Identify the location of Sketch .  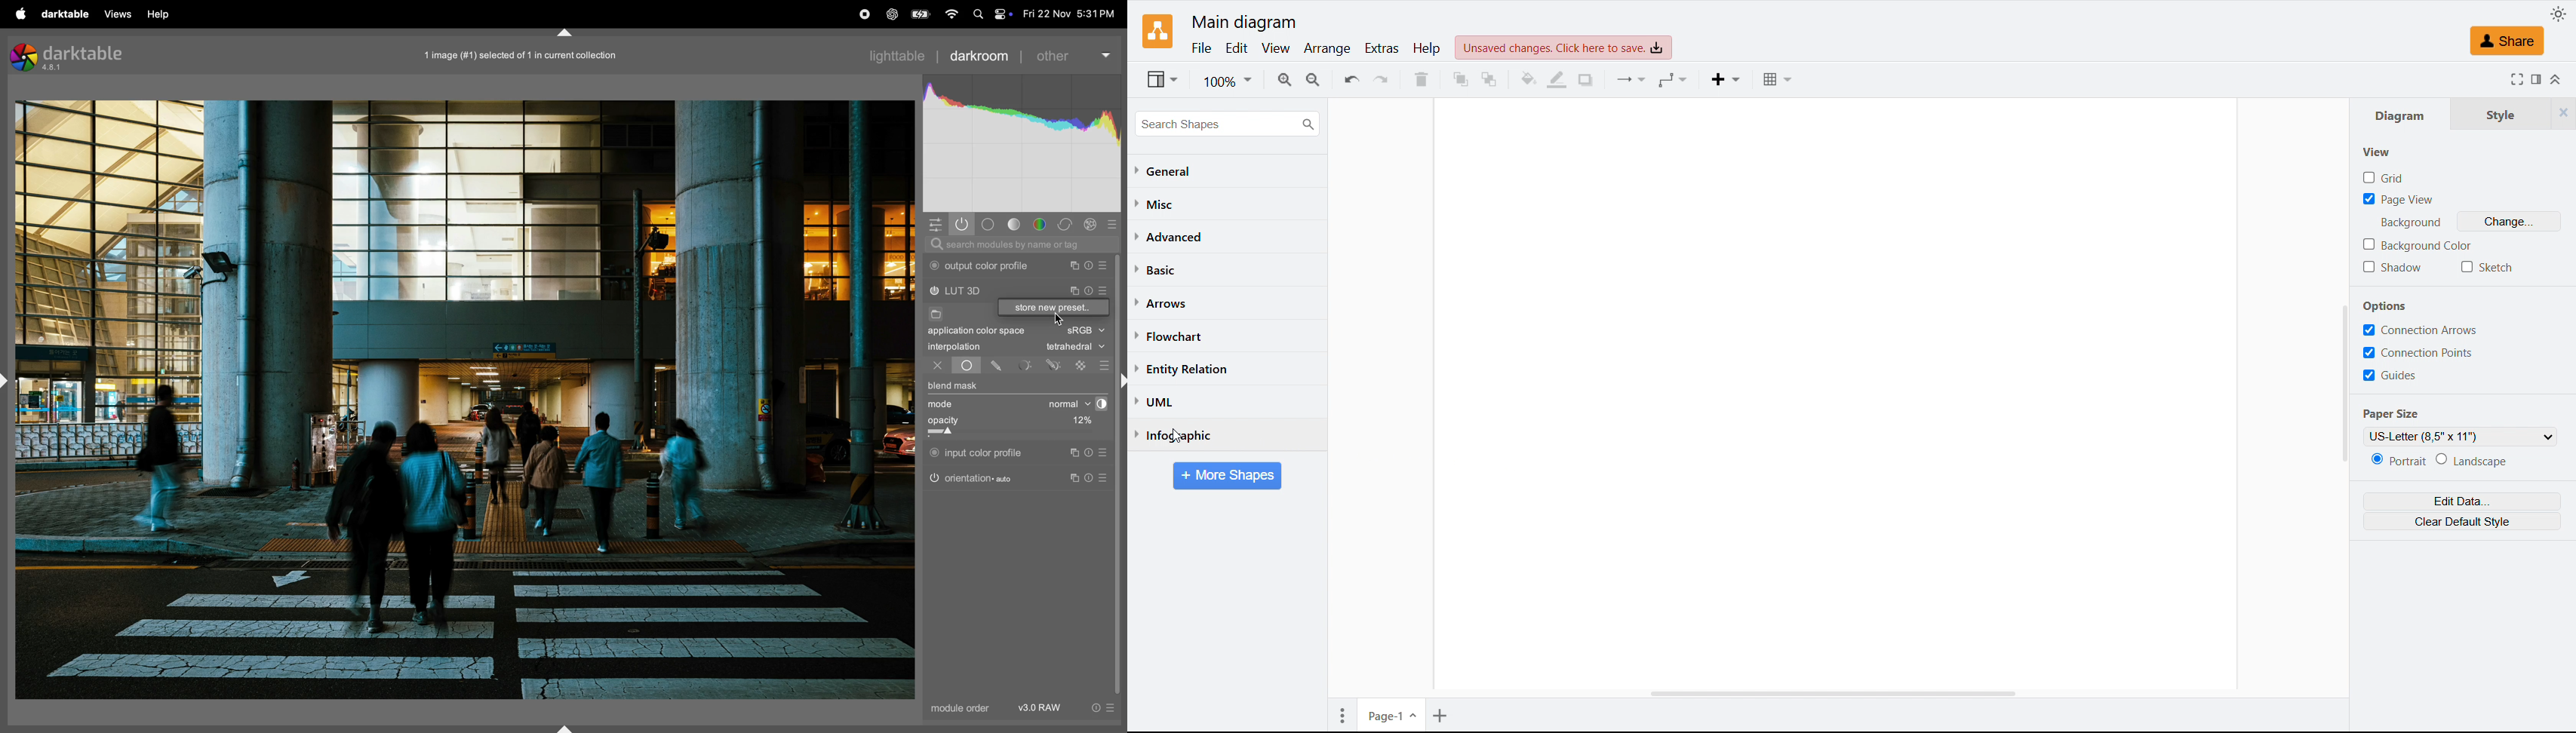
(2488, 267).